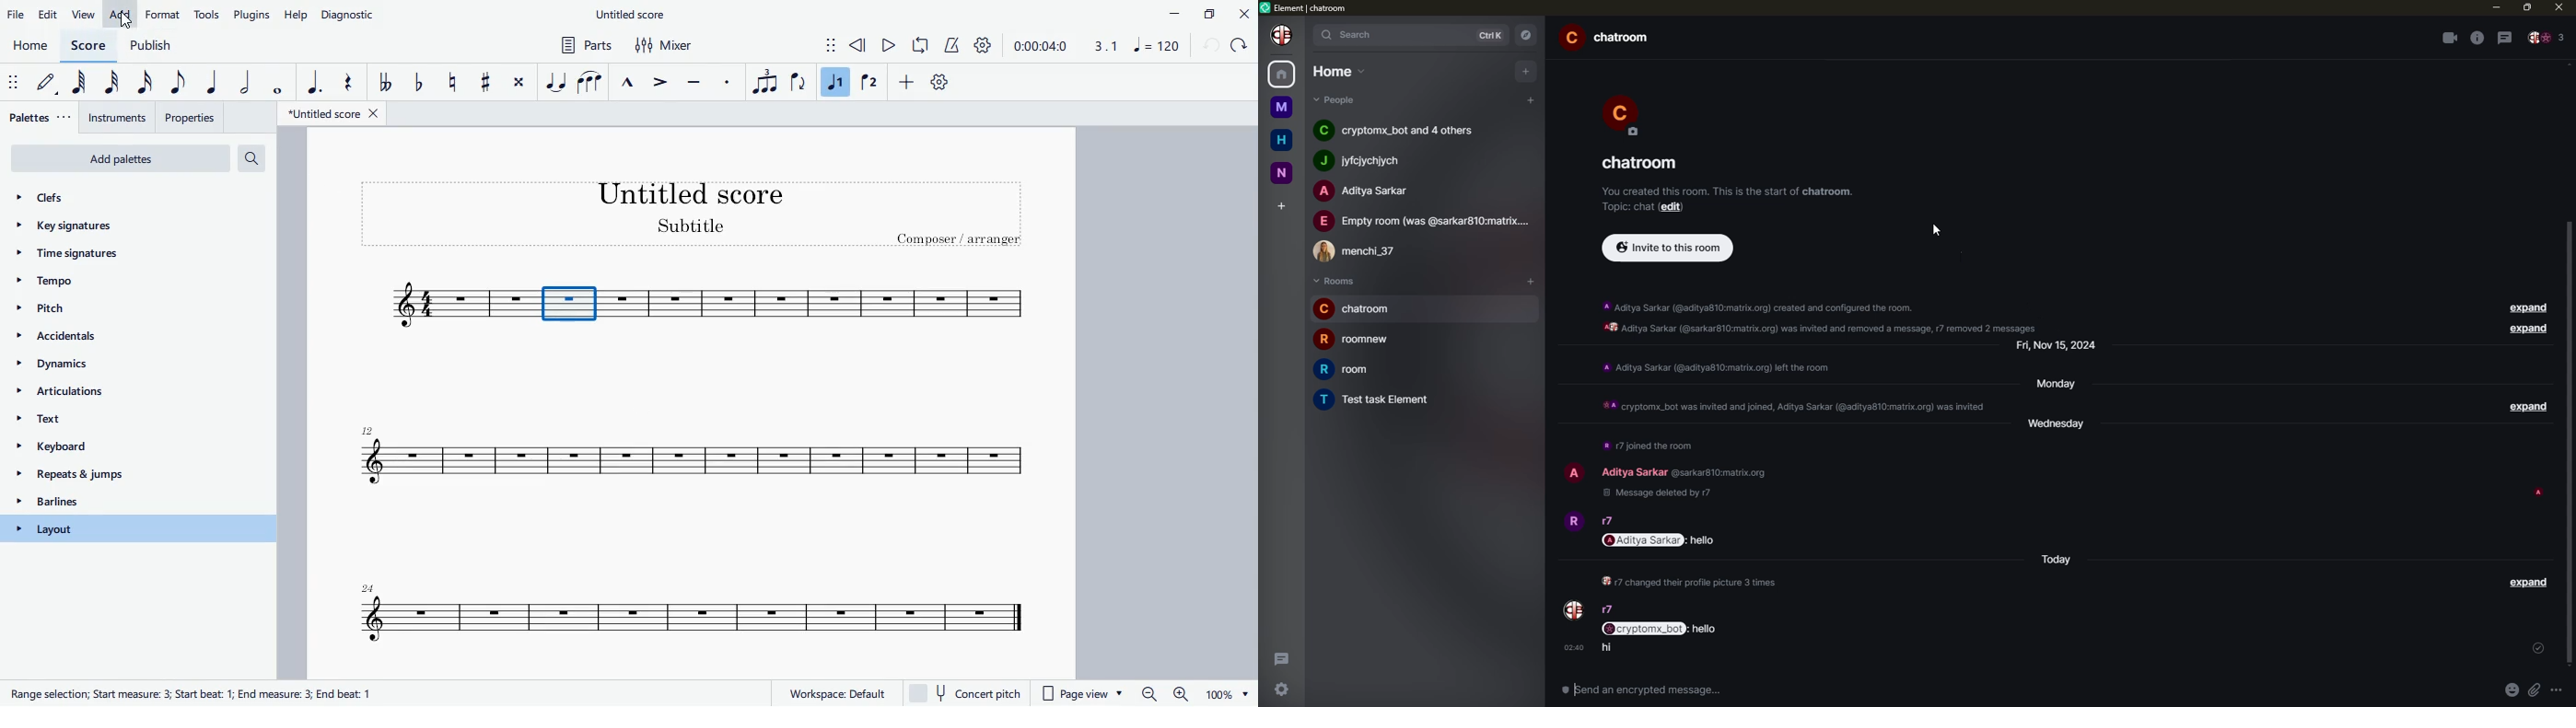  Describe the element at coordinates (836, 692) in the screenshot. I see `workspace default` at that location.